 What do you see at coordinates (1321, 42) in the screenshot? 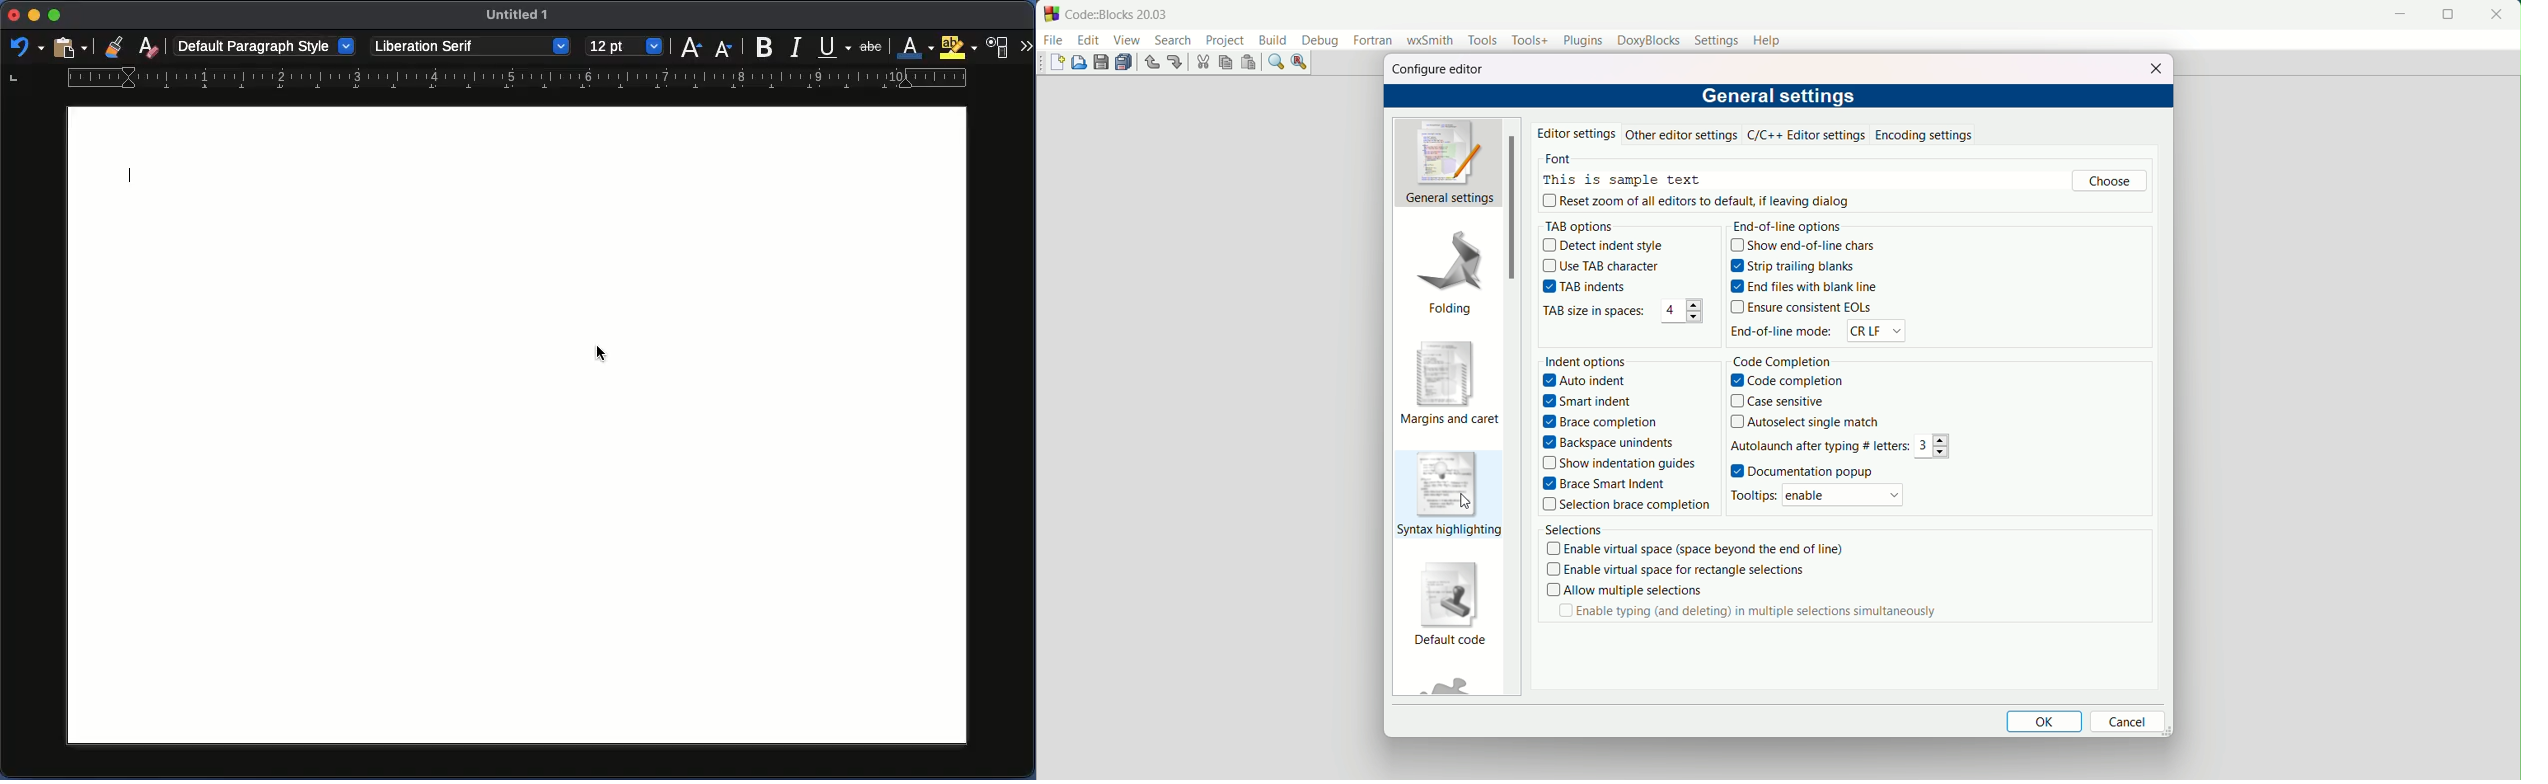
I see `debug` at bounding box center [1321, 42].